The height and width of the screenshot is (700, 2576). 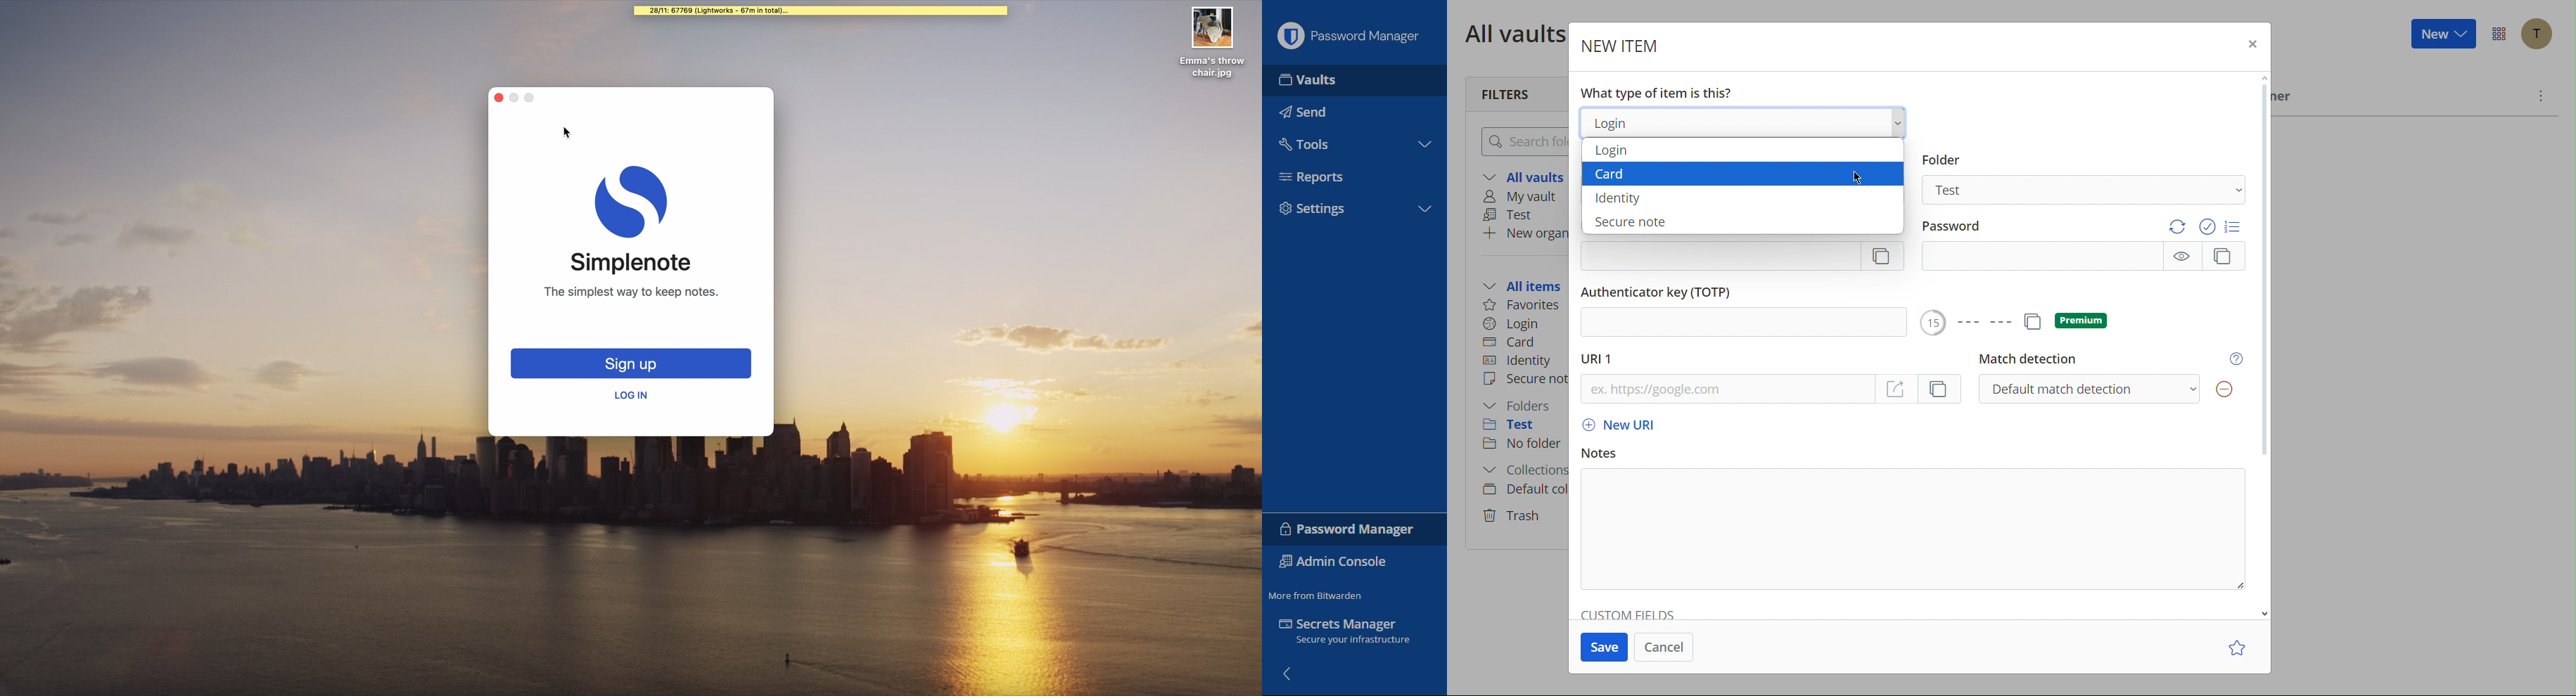 What do you see at coordinates (1358, 37) in the screenshot?
I see `Password Manager` at bounding box center [1358, 37].